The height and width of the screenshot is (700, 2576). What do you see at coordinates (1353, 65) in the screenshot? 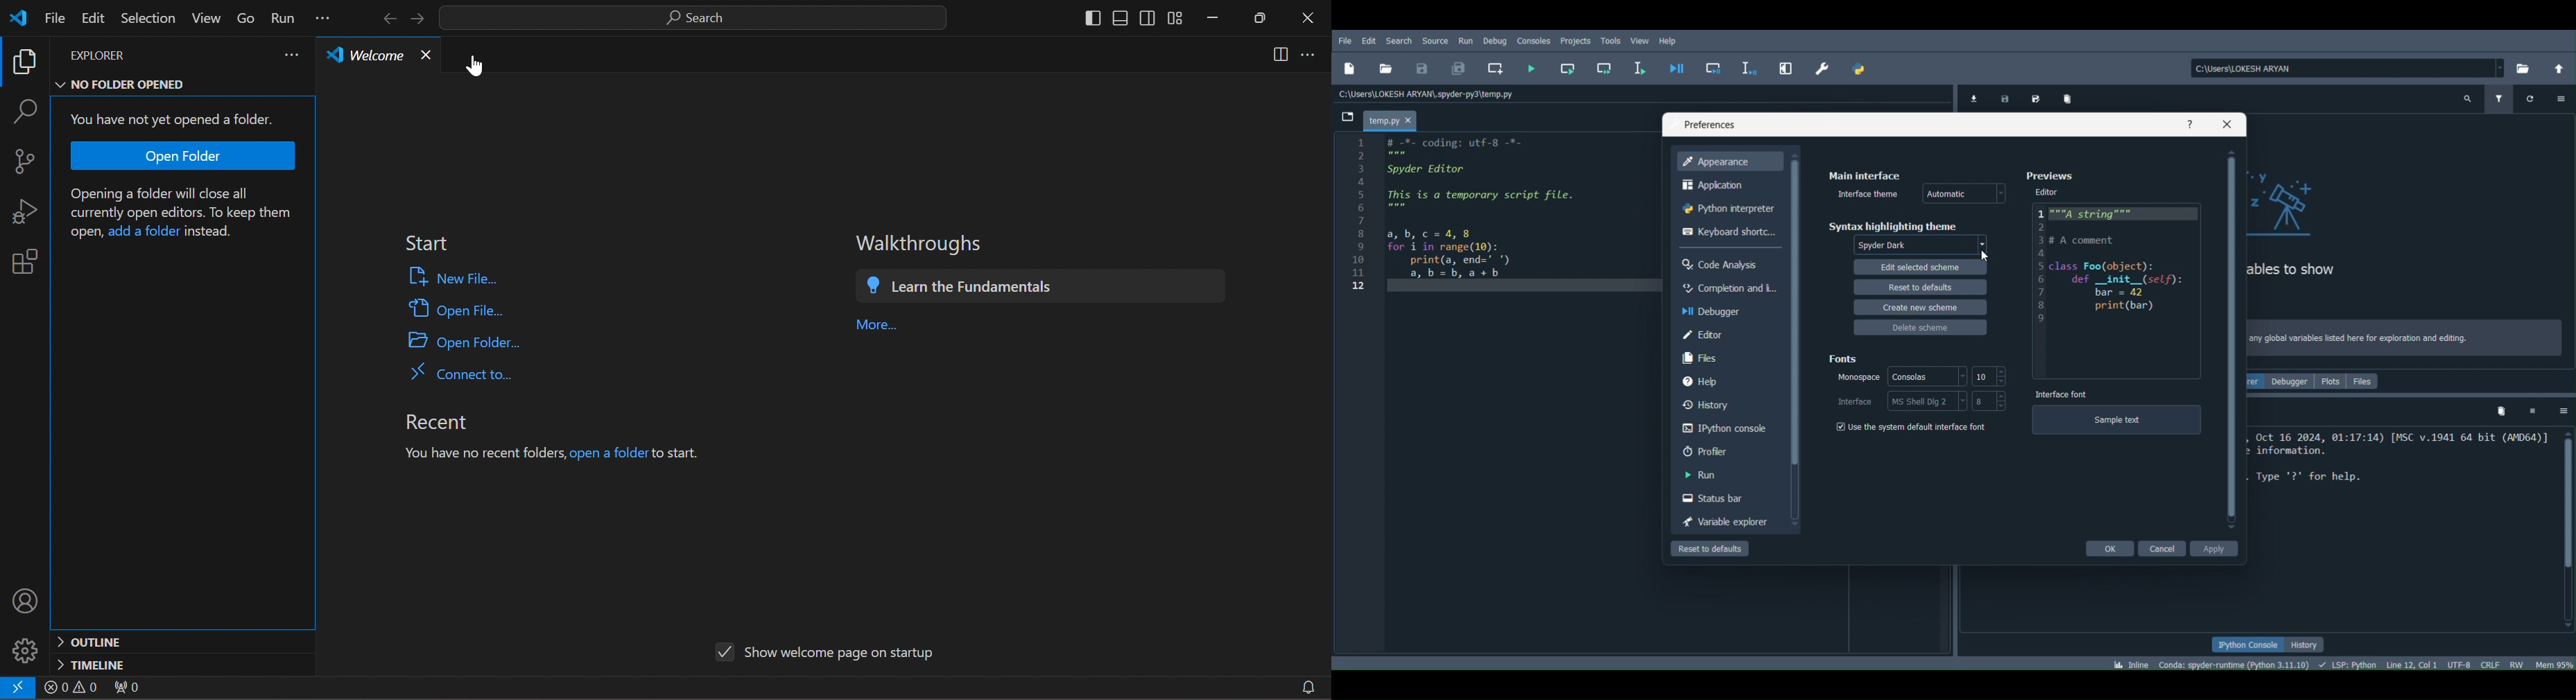
I see `New file (Ctrl + N)` at bounding box center [1353, 65].